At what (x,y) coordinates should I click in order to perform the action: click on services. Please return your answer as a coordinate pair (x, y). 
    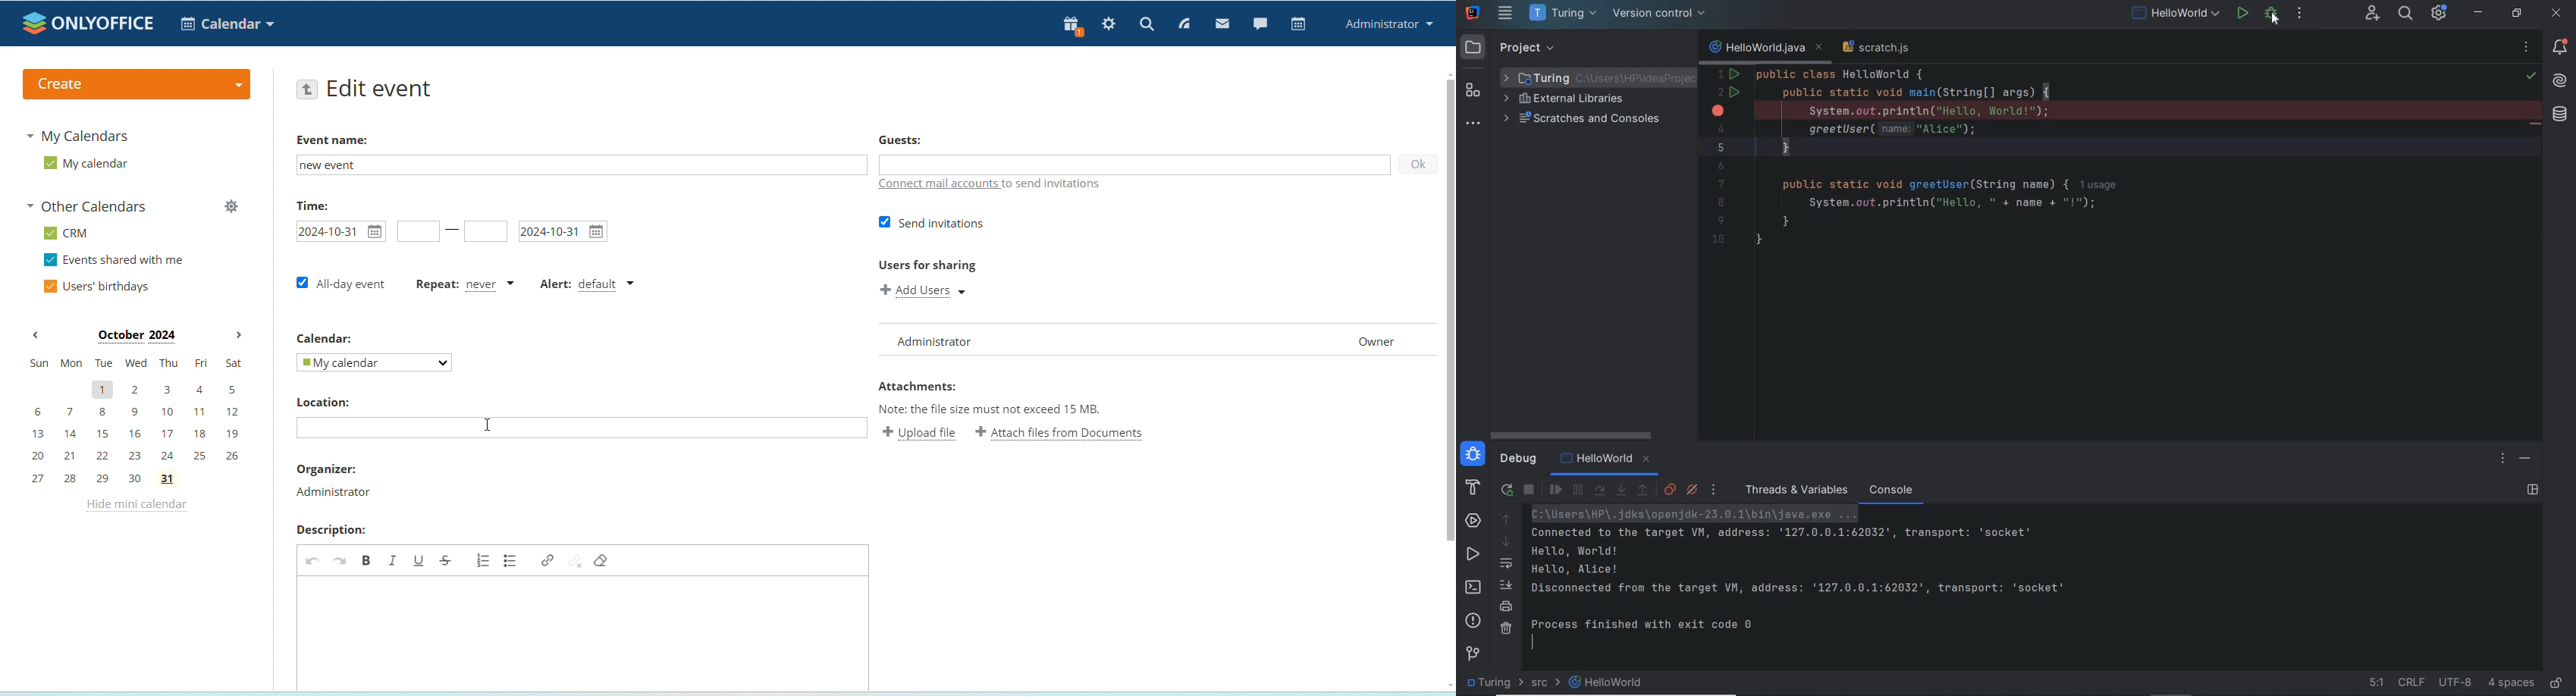
    Looking at the image, I should click on (1473, 521).